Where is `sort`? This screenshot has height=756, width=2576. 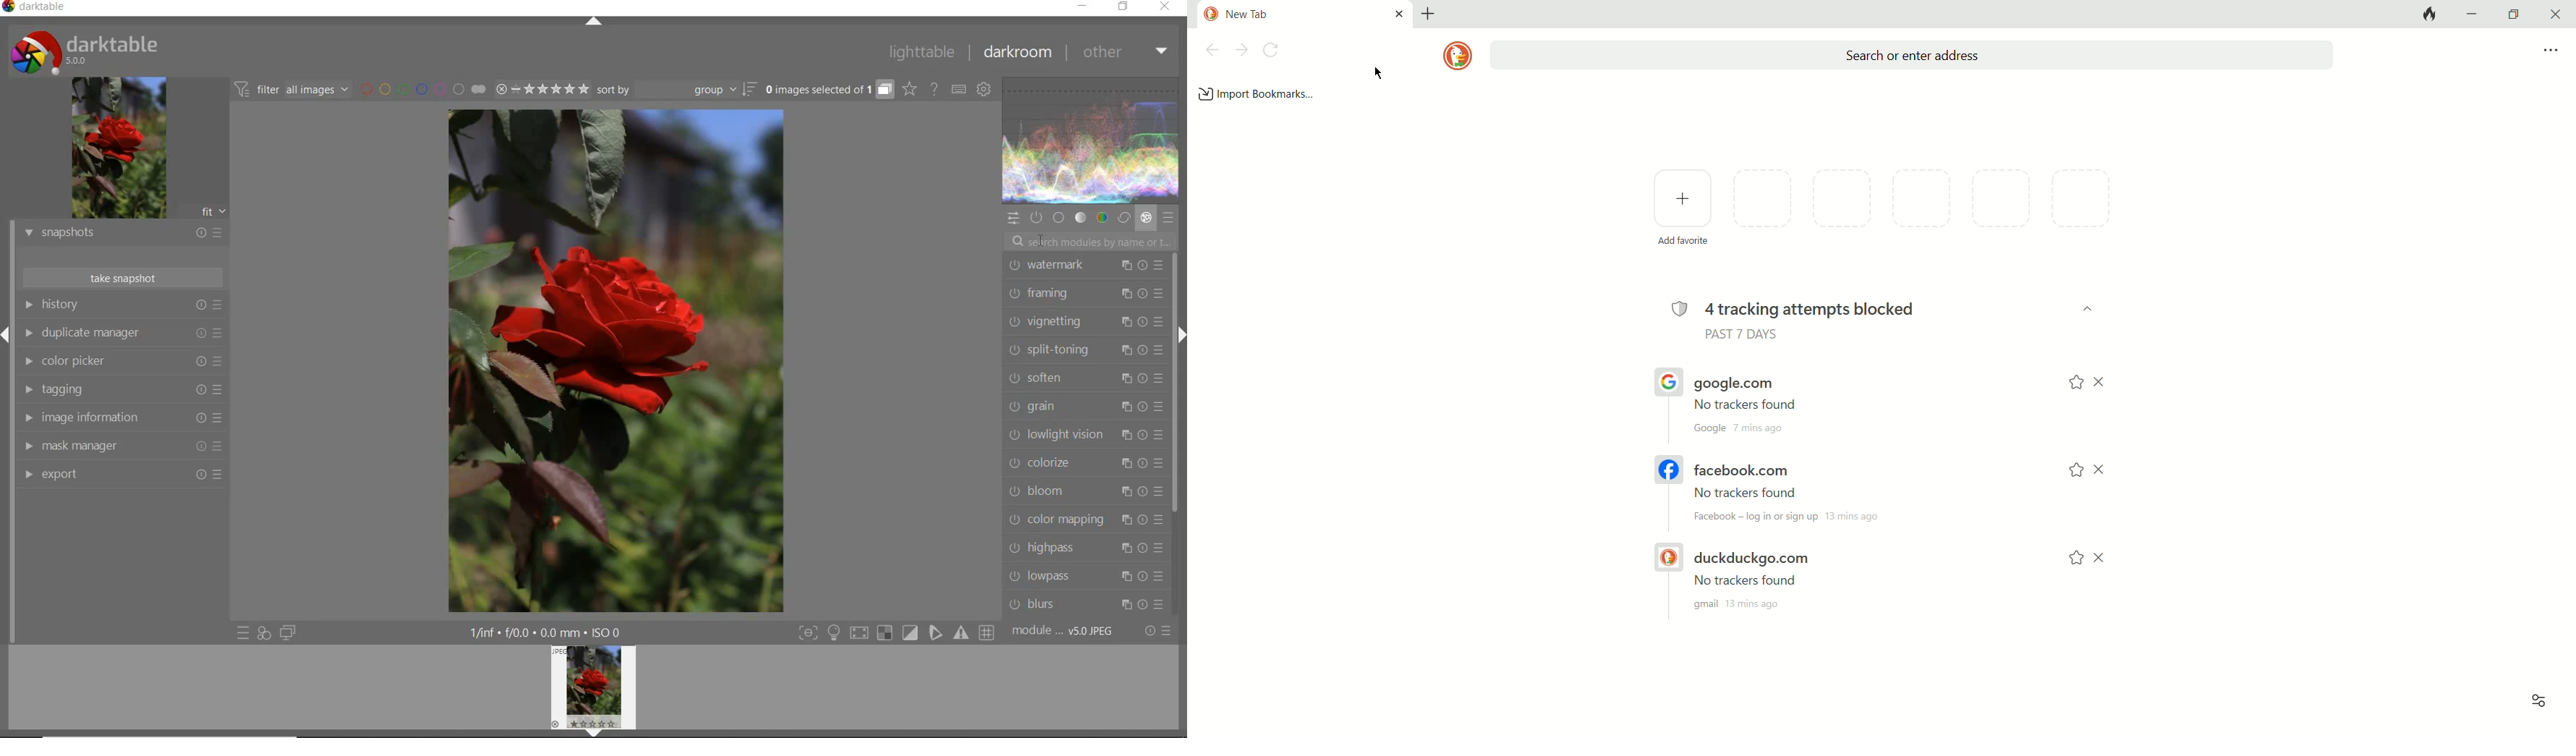 sort is located at coordinates (677, 90).